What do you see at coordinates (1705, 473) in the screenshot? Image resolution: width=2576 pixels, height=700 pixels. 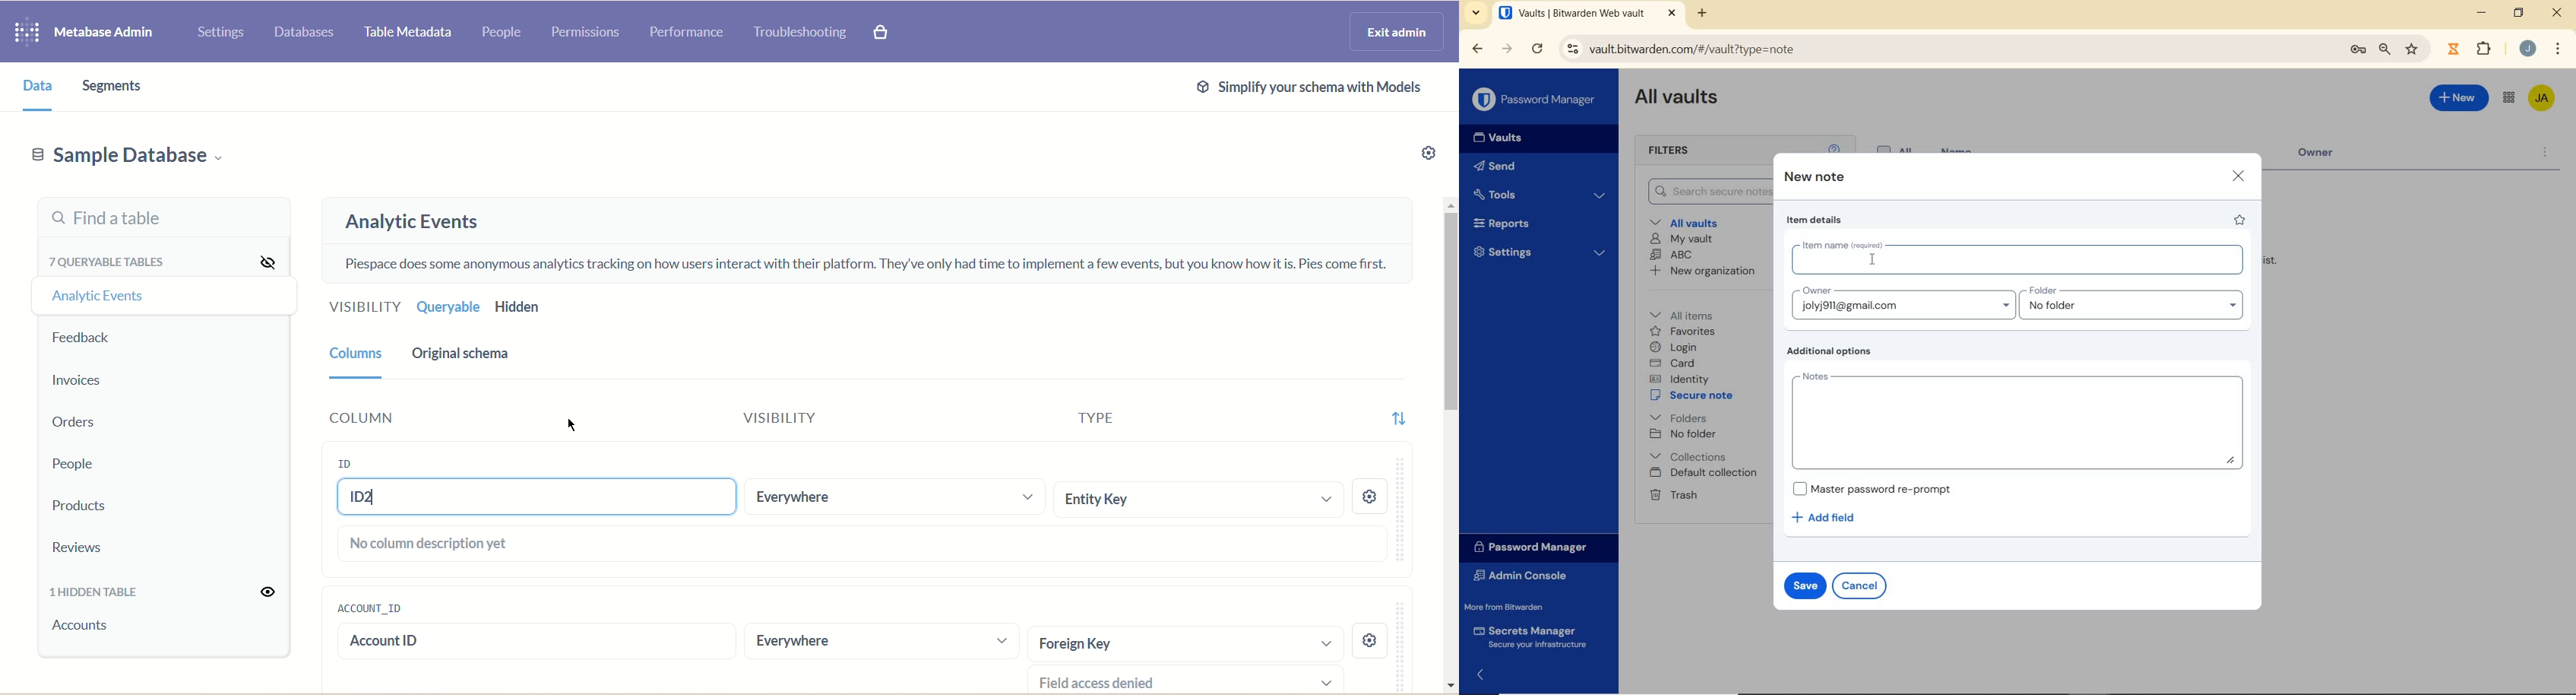 I see `Default collection` at bounding box center [1705, 473].